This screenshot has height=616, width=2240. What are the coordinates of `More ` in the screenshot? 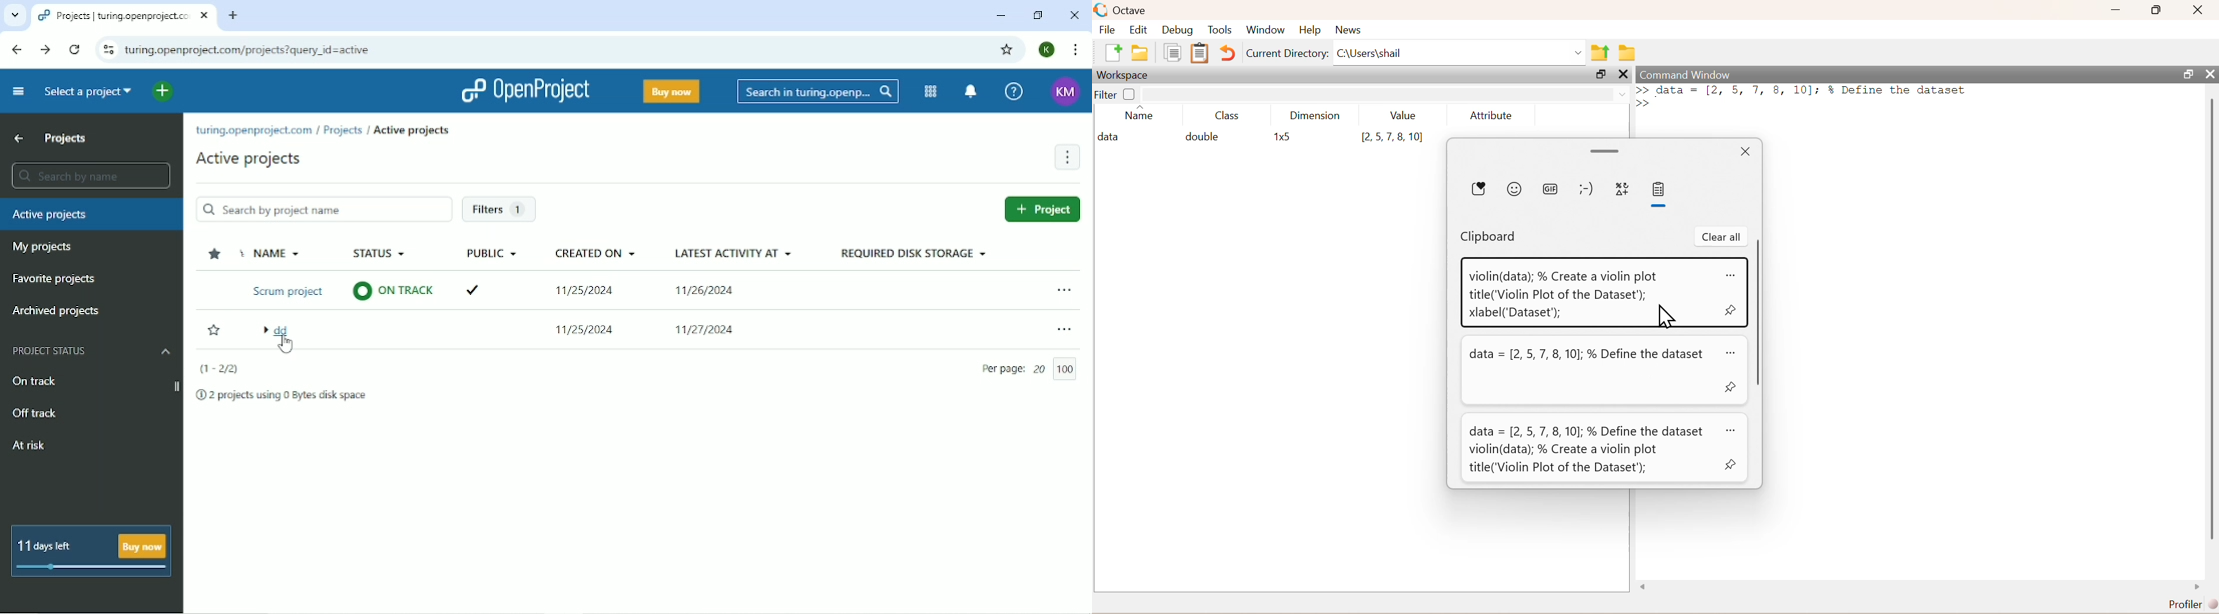 It's located at (1067, 290).